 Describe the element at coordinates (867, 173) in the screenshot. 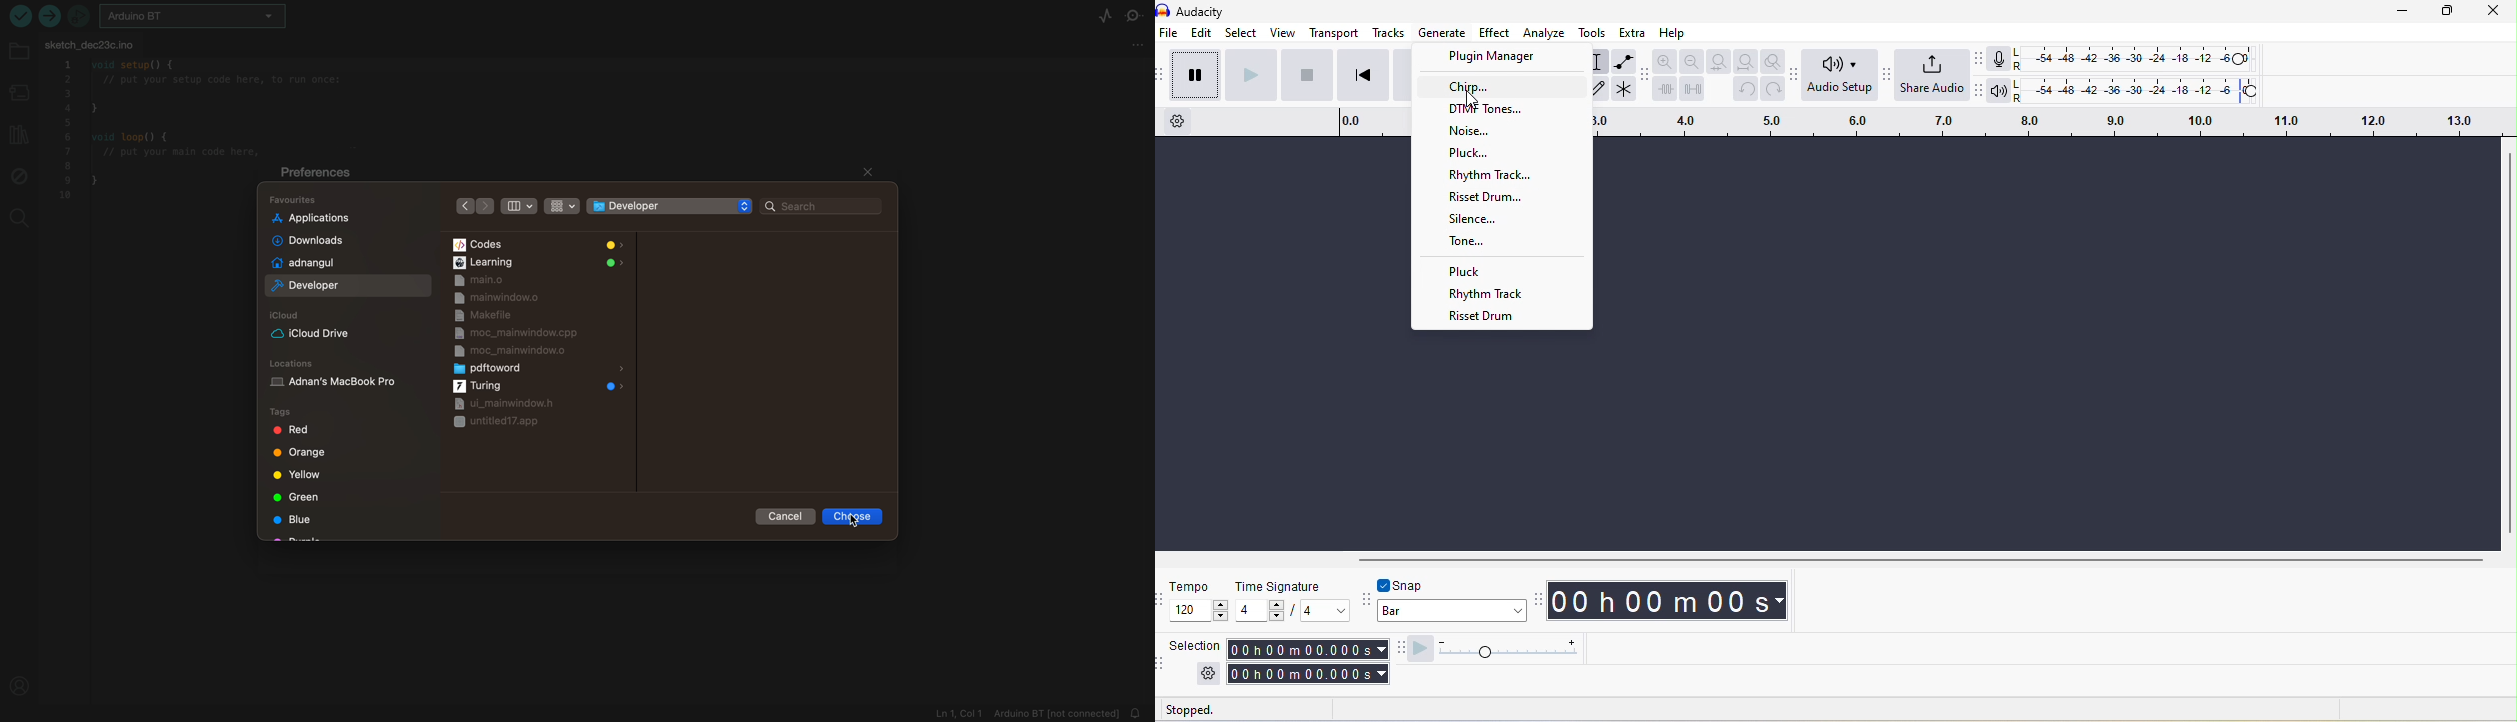

I see `close` at that location.